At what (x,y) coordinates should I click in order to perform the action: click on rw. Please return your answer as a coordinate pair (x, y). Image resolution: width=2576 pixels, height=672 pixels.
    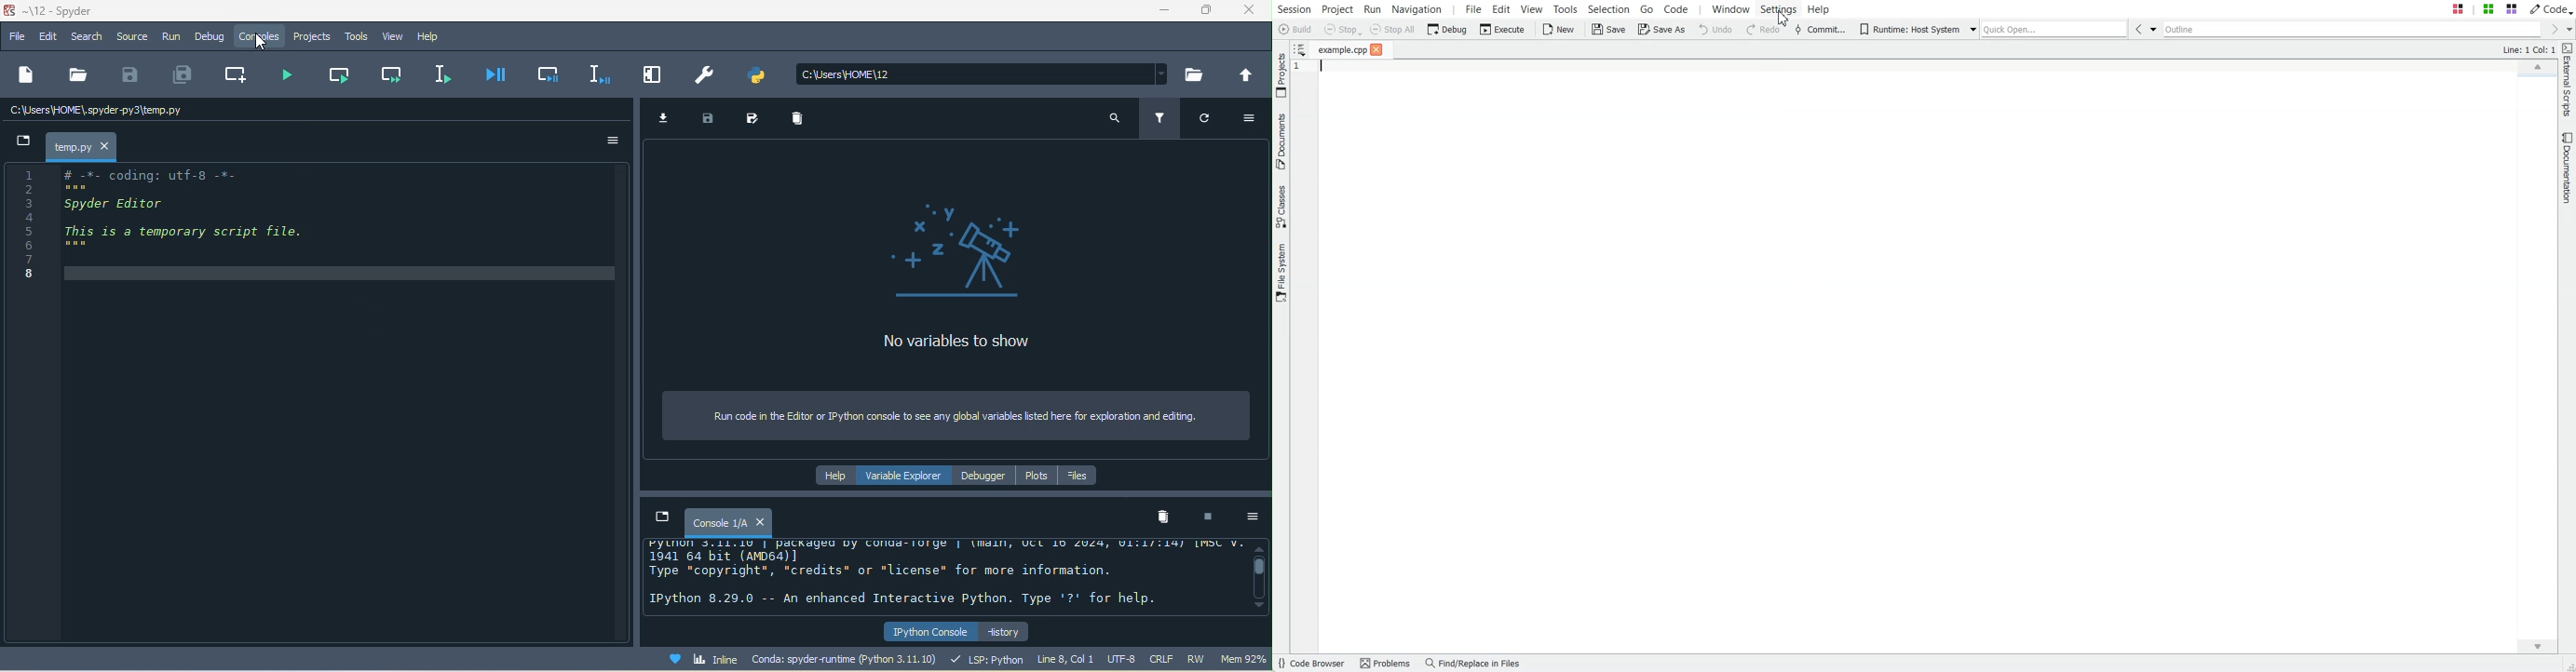
    Looking at the image, I should click on (1194, 658).